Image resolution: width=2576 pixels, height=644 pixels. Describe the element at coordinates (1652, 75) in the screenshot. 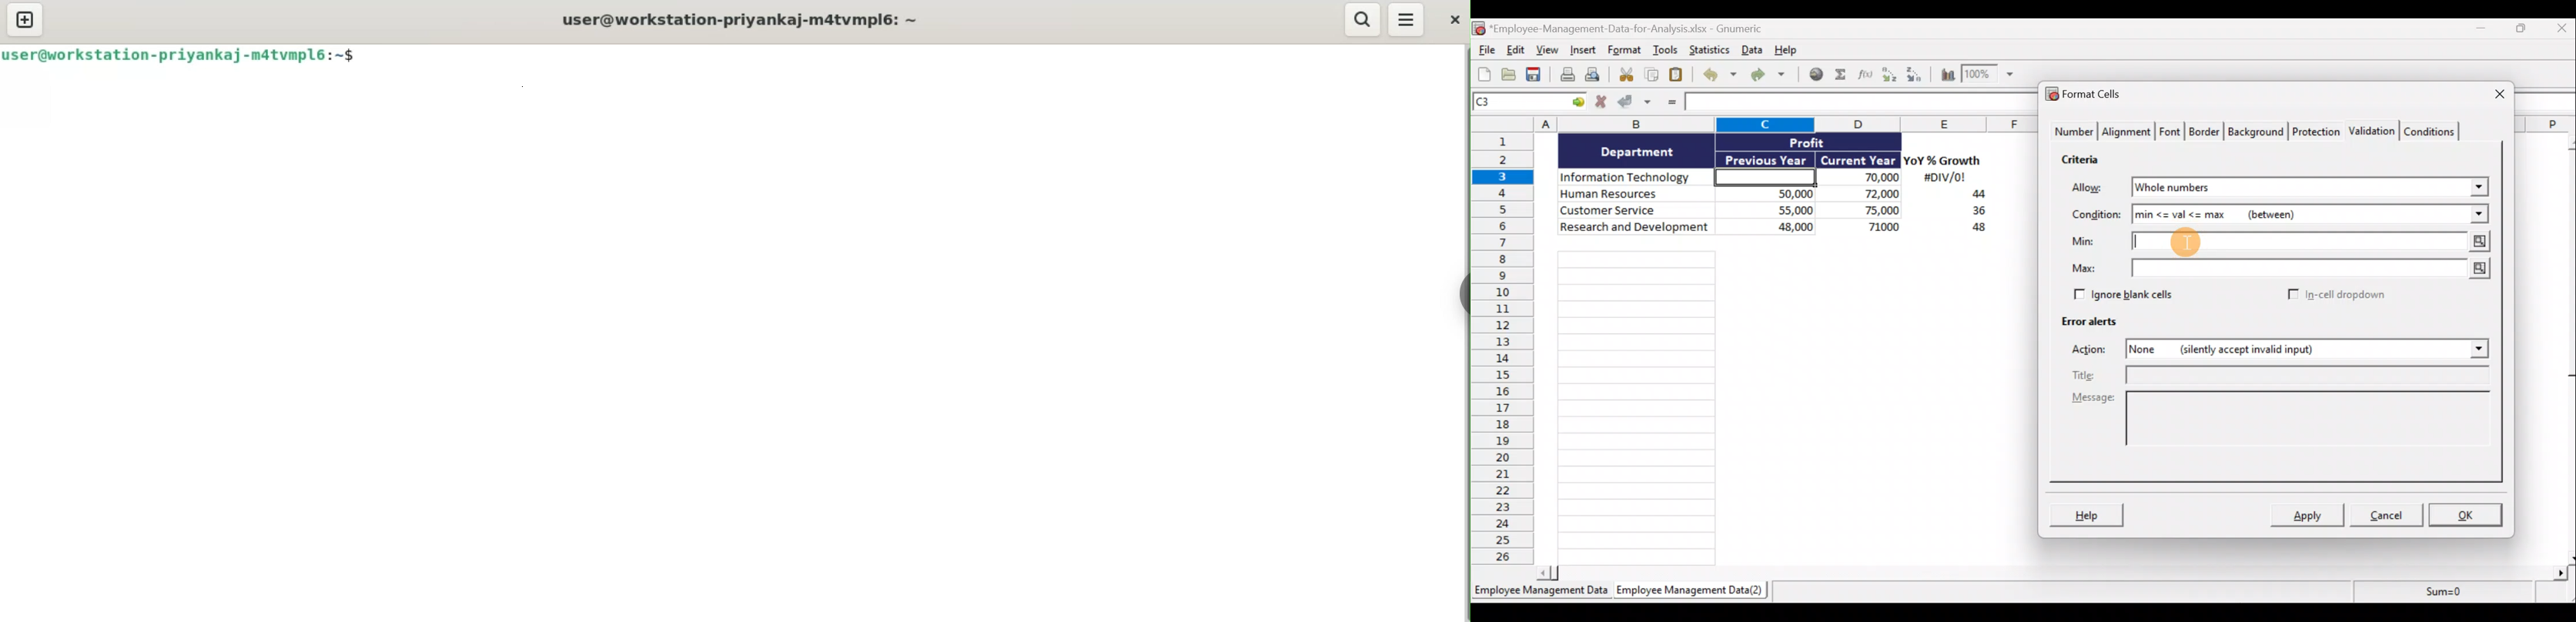

I see `Copy selection` at that location.